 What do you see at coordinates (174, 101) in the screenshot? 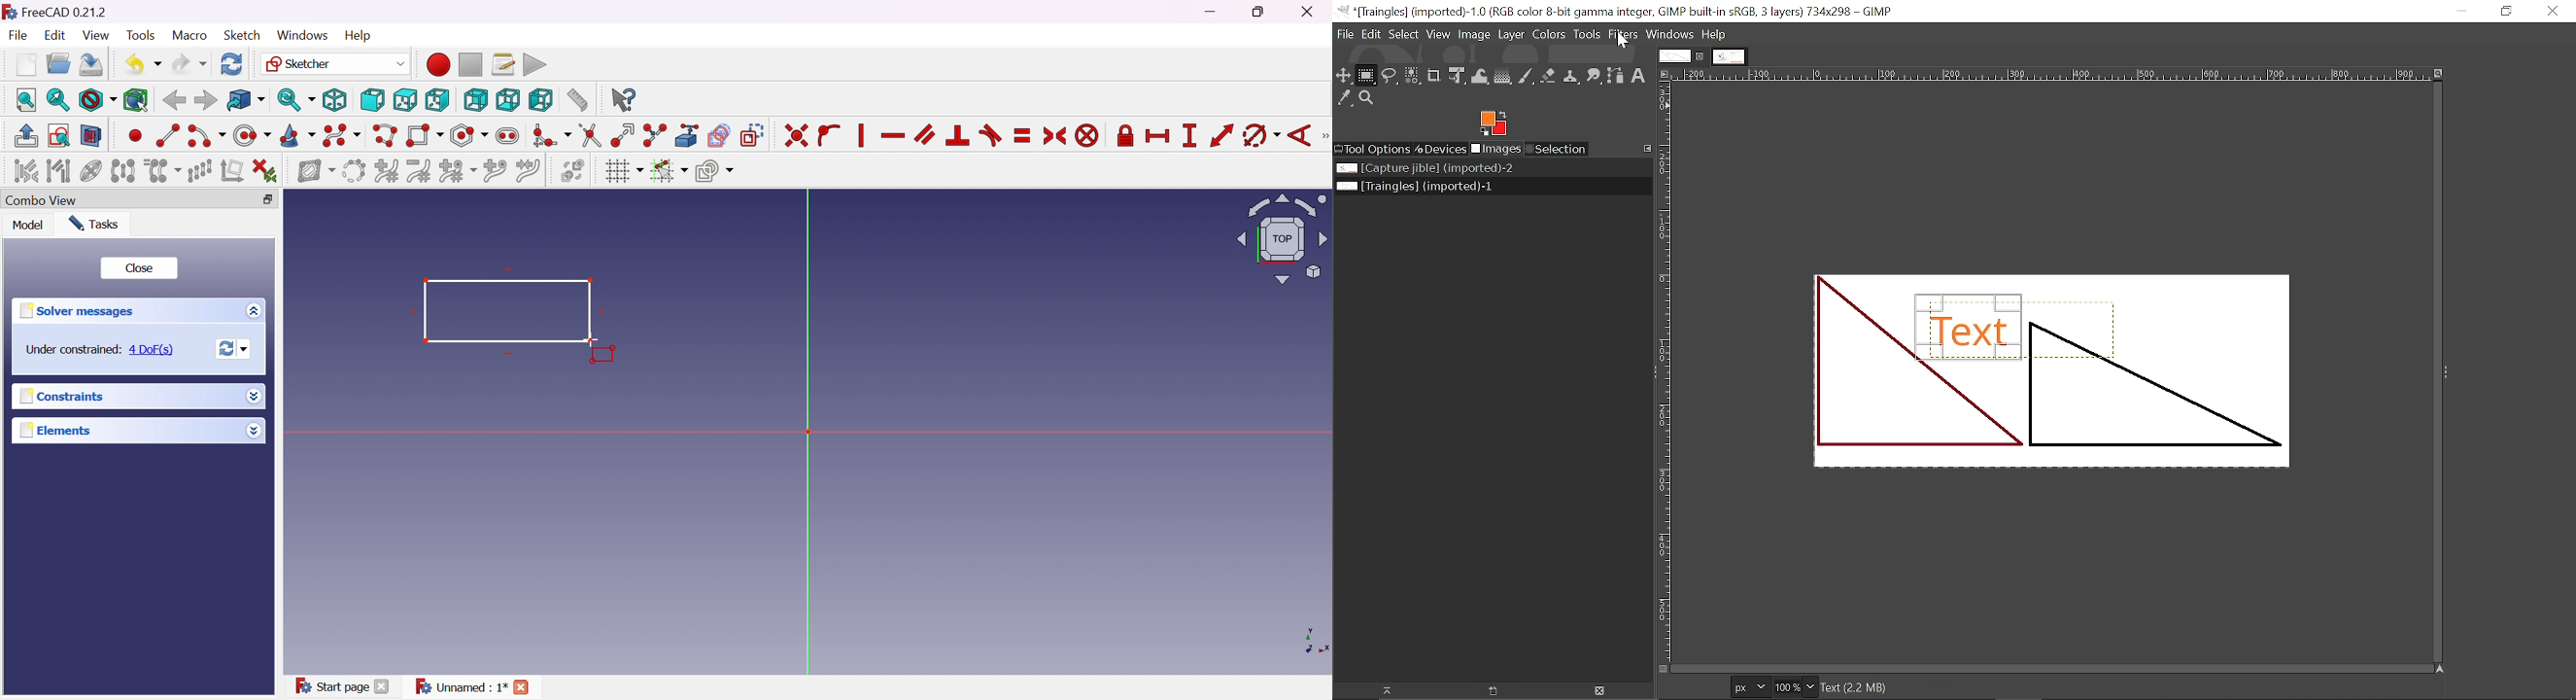
I see `Back` at bounding box center [174, 101].